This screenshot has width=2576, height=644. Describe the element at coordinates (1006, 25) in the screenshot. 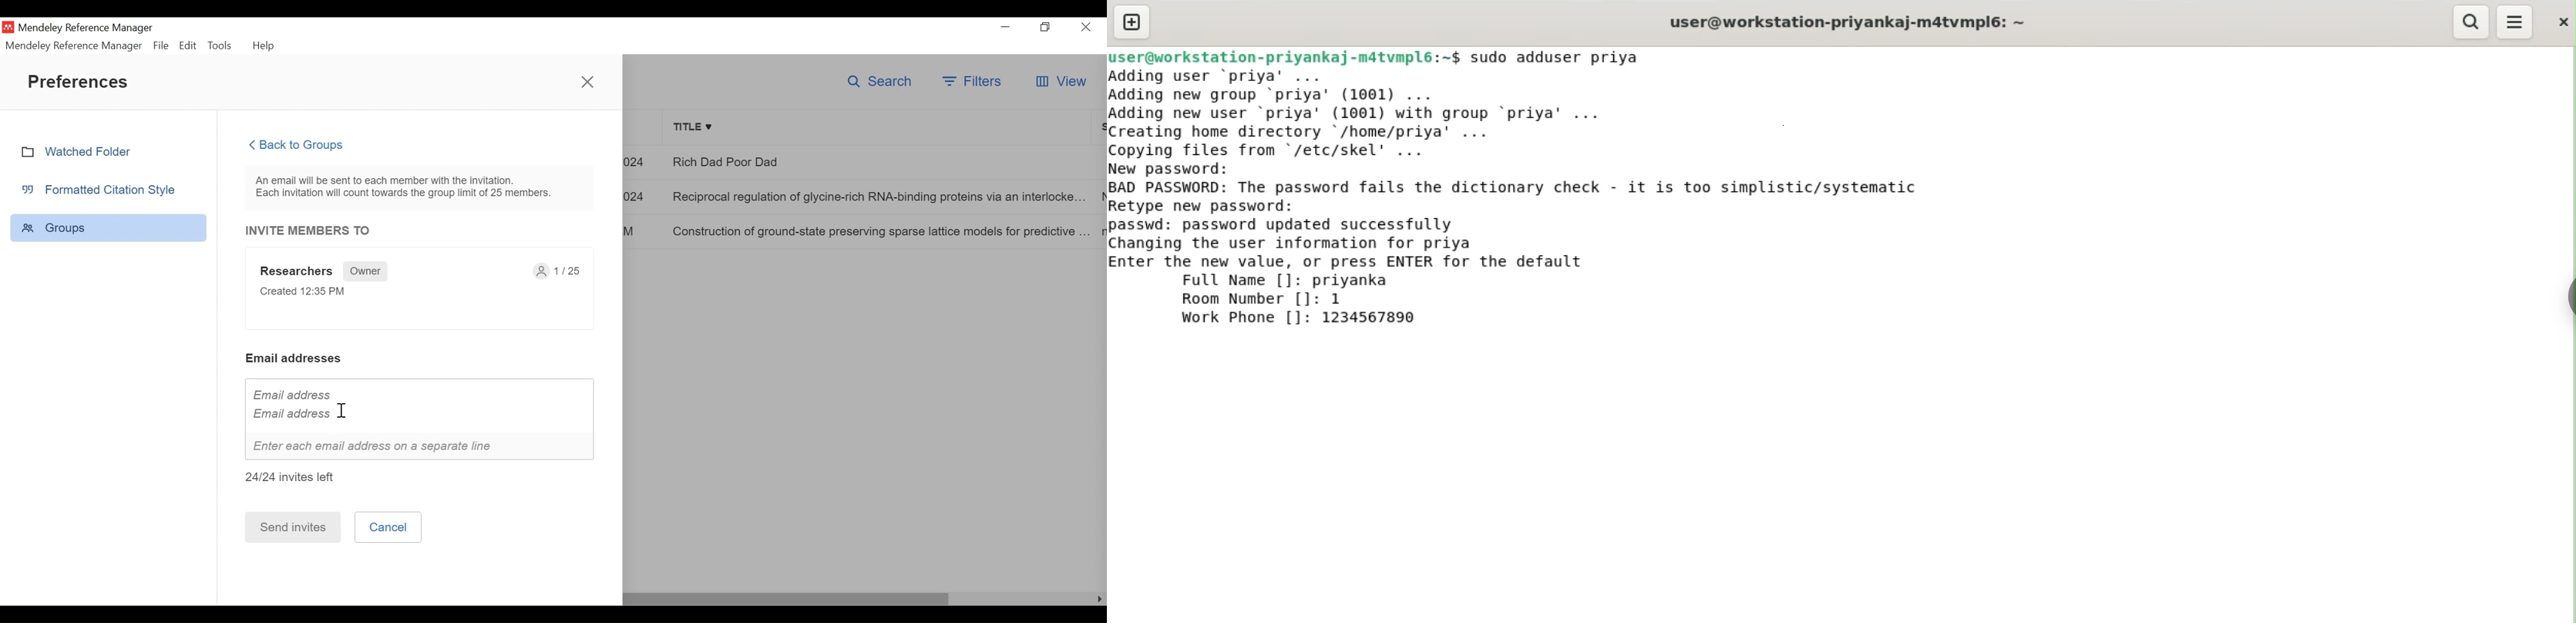

I see `minimize` at that location.